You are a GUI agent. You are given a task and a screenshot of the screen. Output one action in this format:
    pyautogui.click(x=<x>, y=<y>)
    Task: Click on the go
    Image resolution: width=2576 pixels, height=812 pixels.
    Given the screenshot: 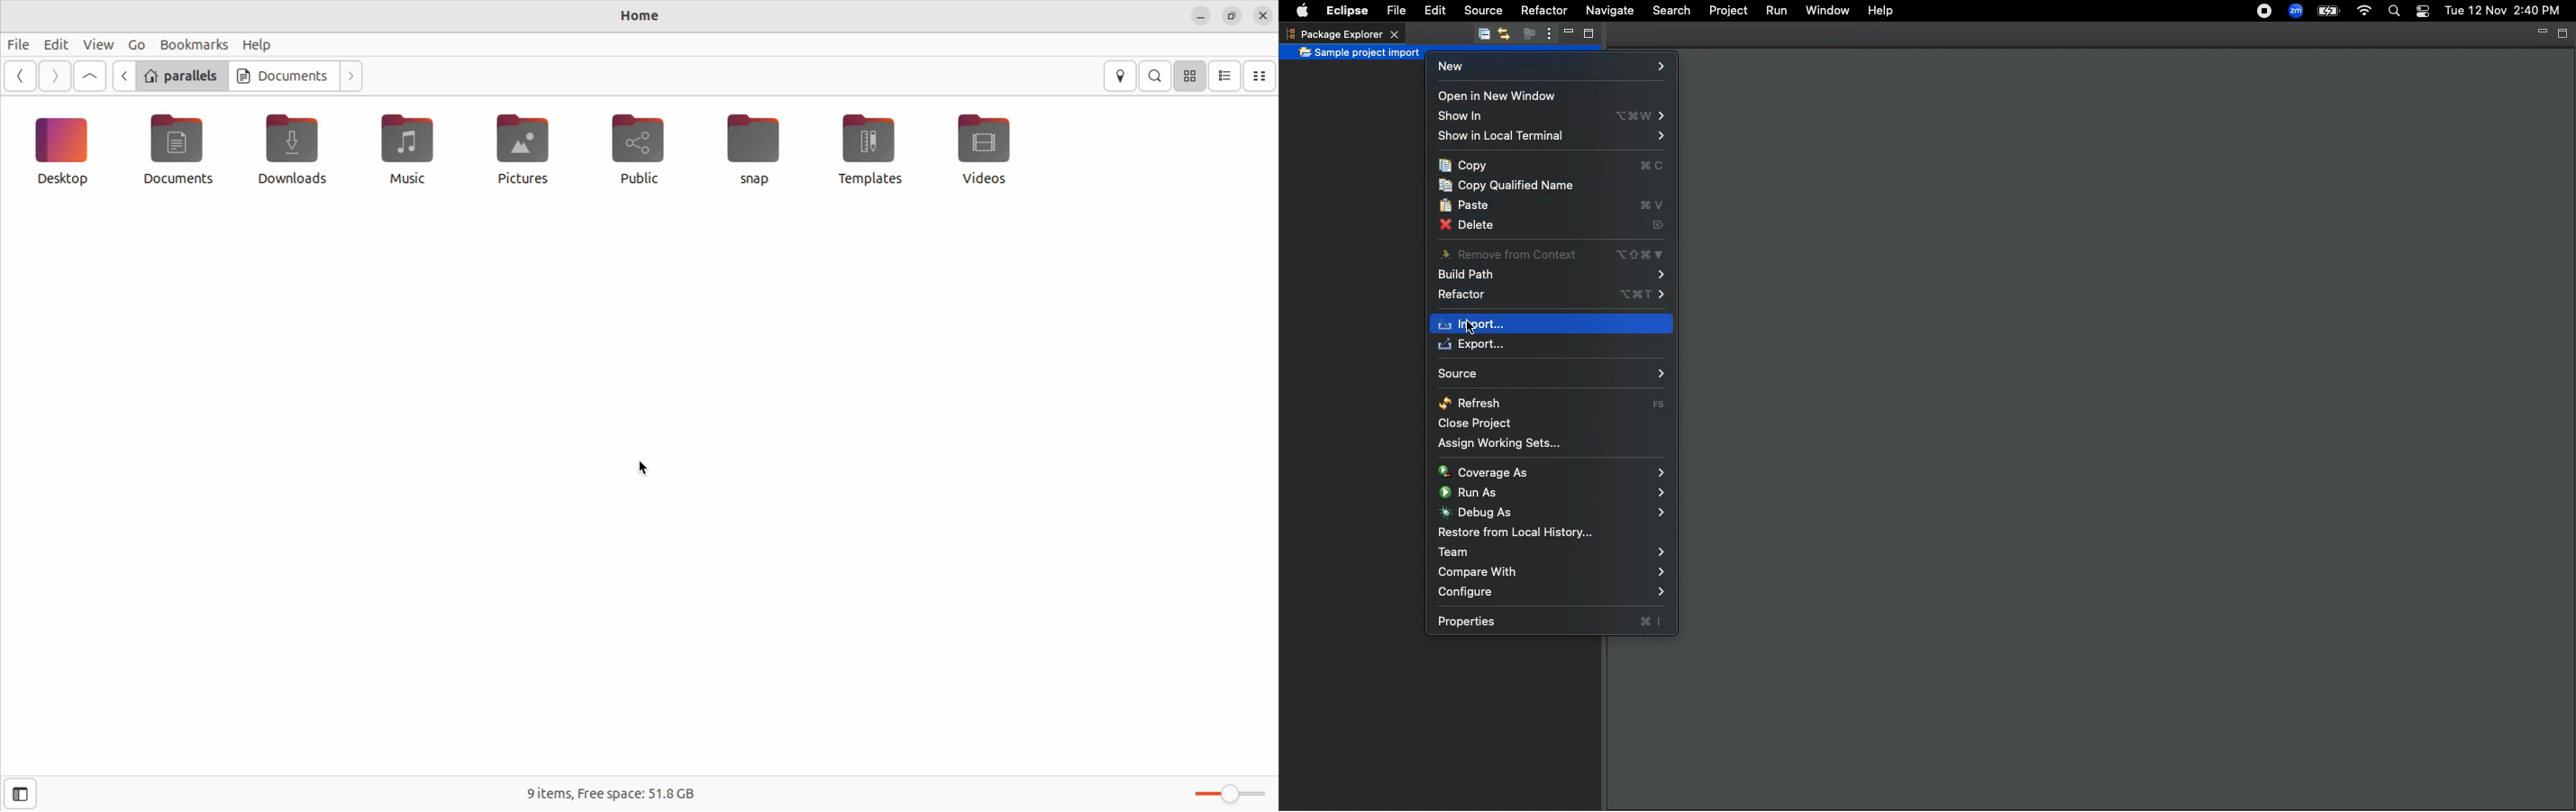 What is the action you would take?
    pyautogui.click(x=136, y=44)
    